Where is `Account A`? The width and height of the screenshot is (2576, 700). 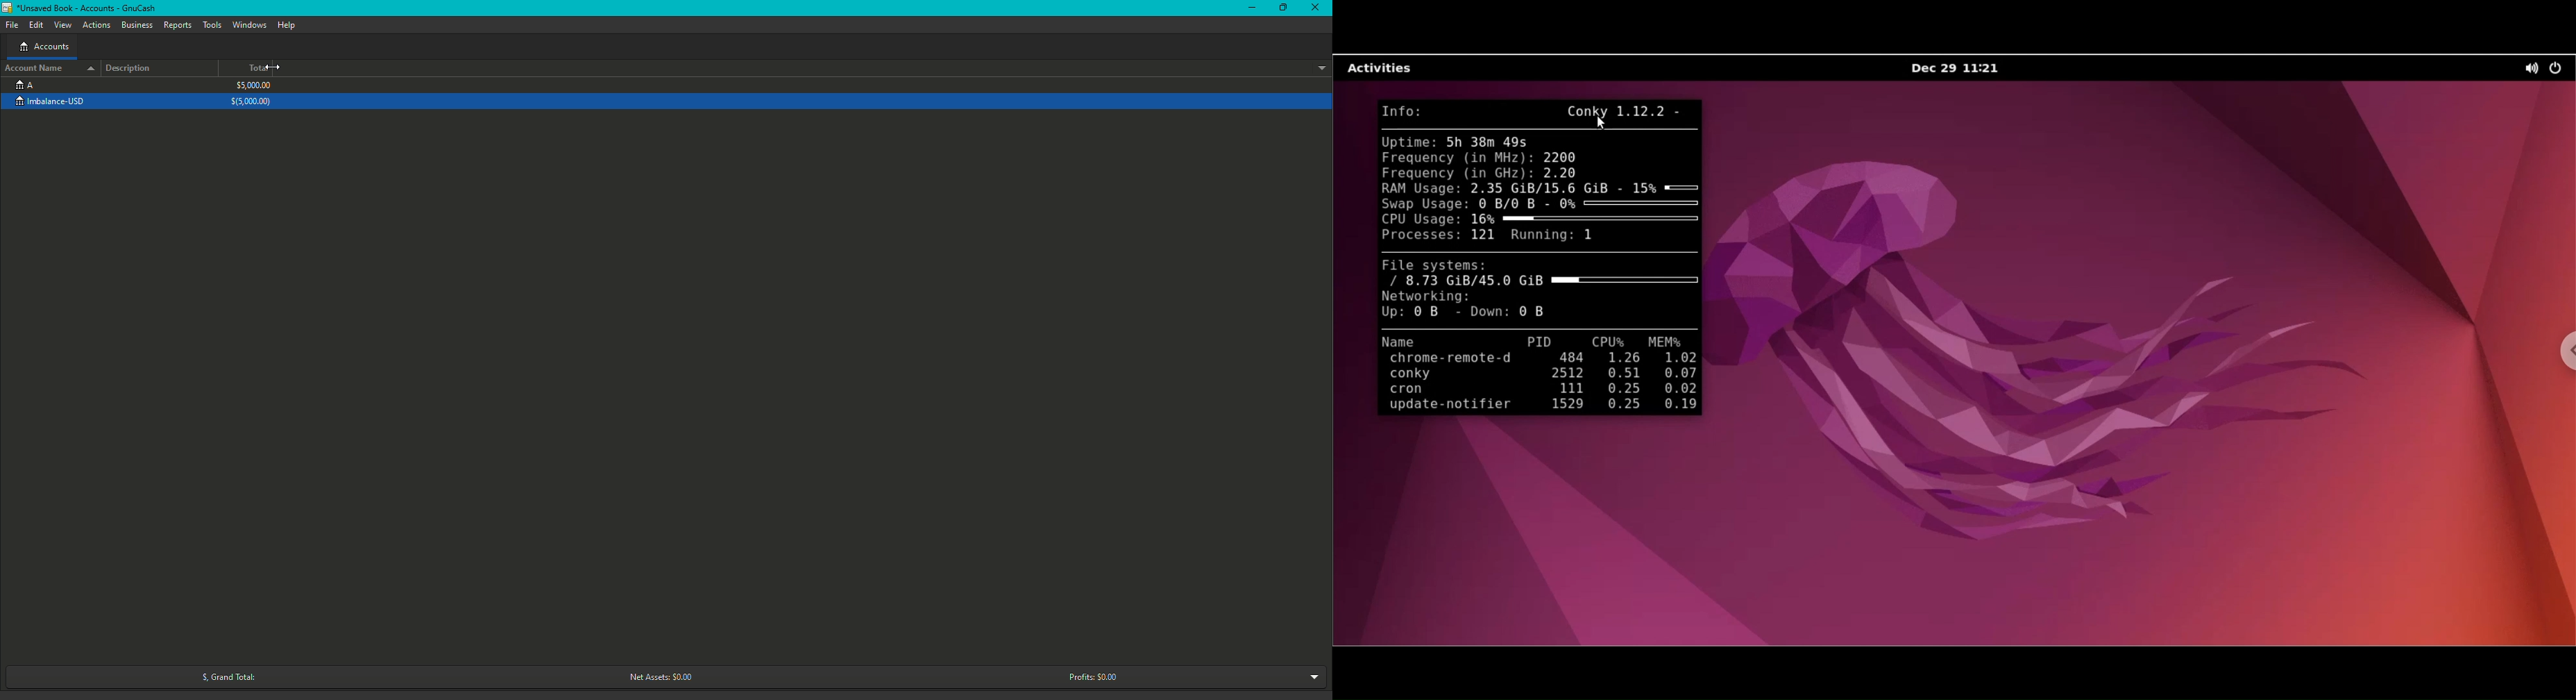 Account A is located at coordinates (24, 84).